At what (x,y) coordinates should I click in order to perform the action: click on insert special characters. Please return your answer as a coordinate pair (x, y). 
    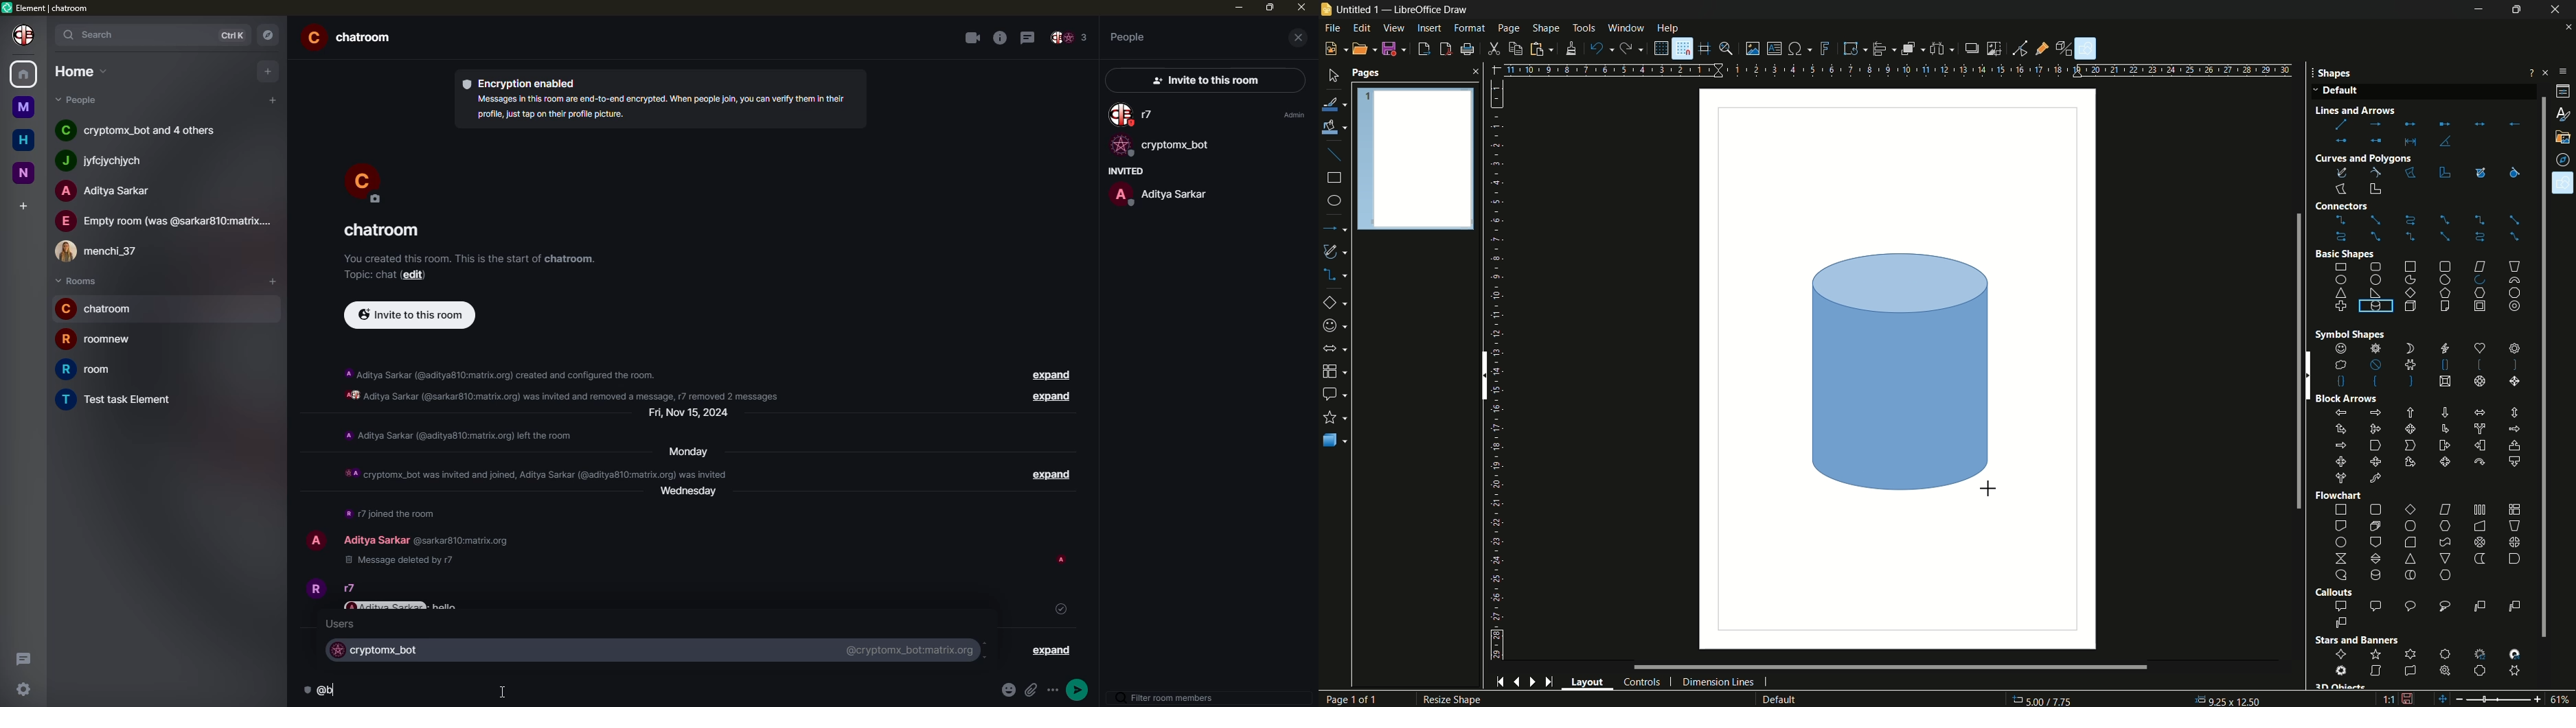
    Looking at the image, I should click on (1799, 50).